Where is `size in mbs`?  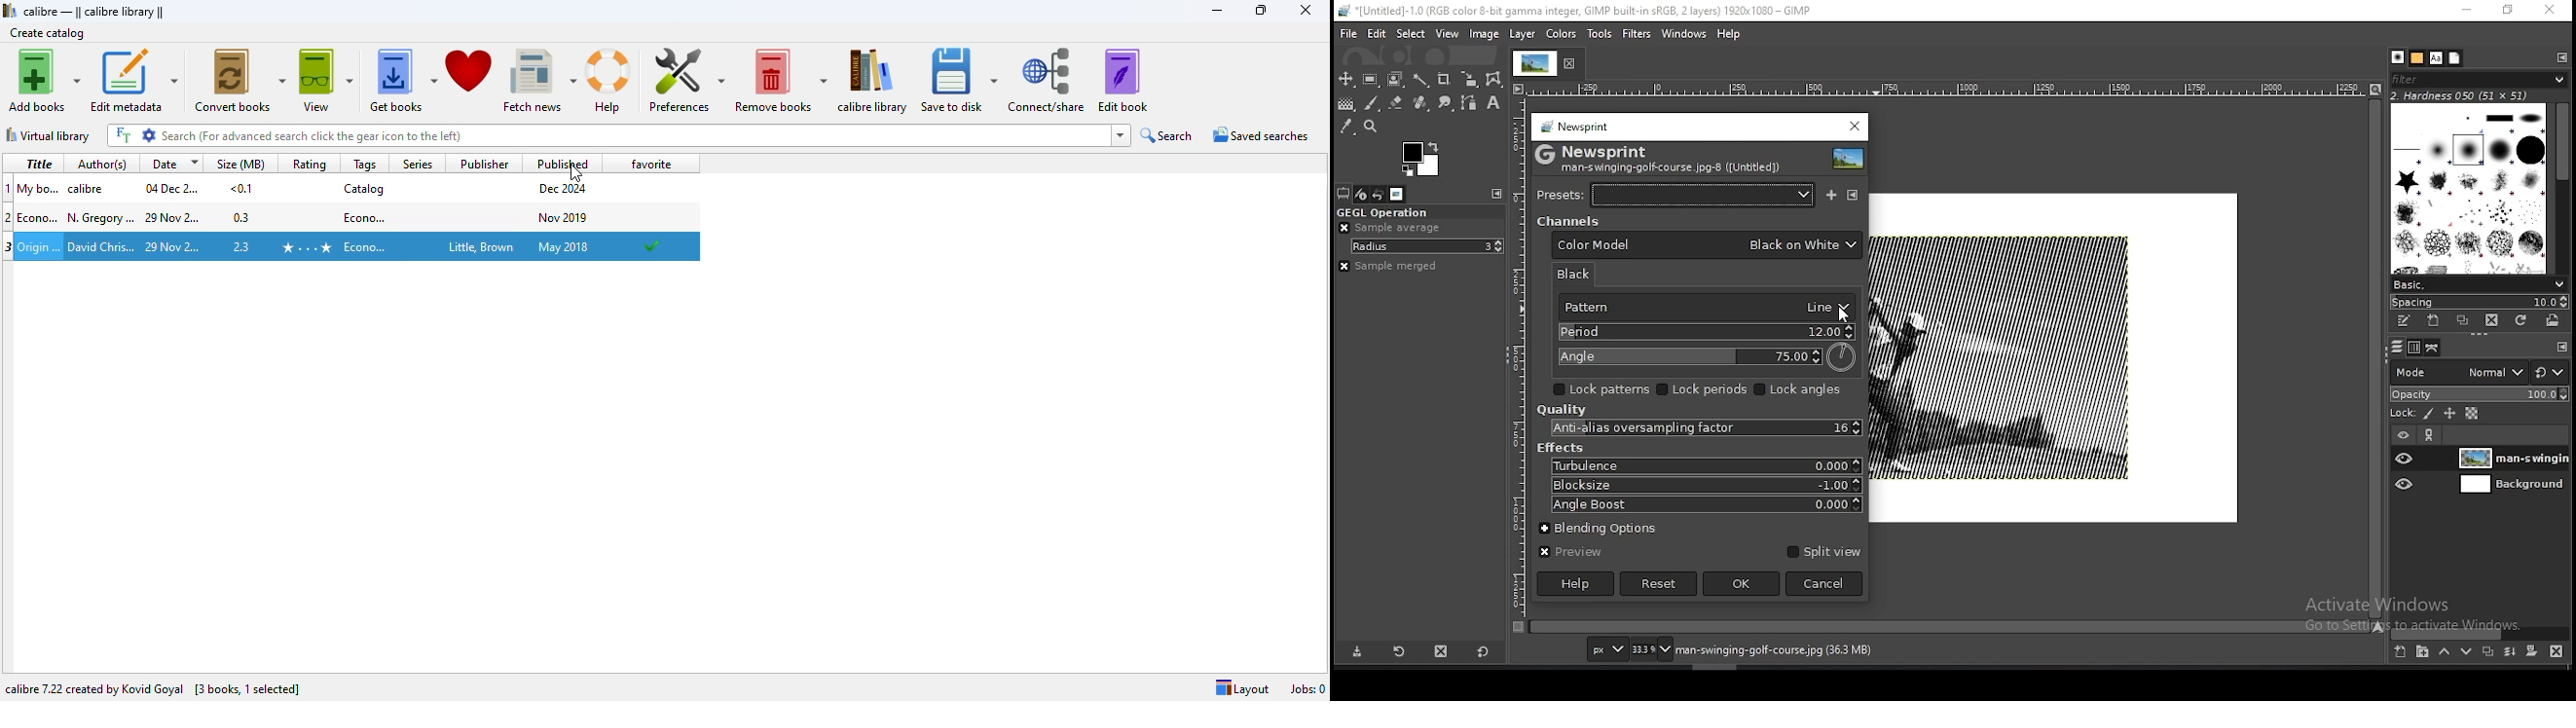
size in mbs is located at coordinates (246, 247).